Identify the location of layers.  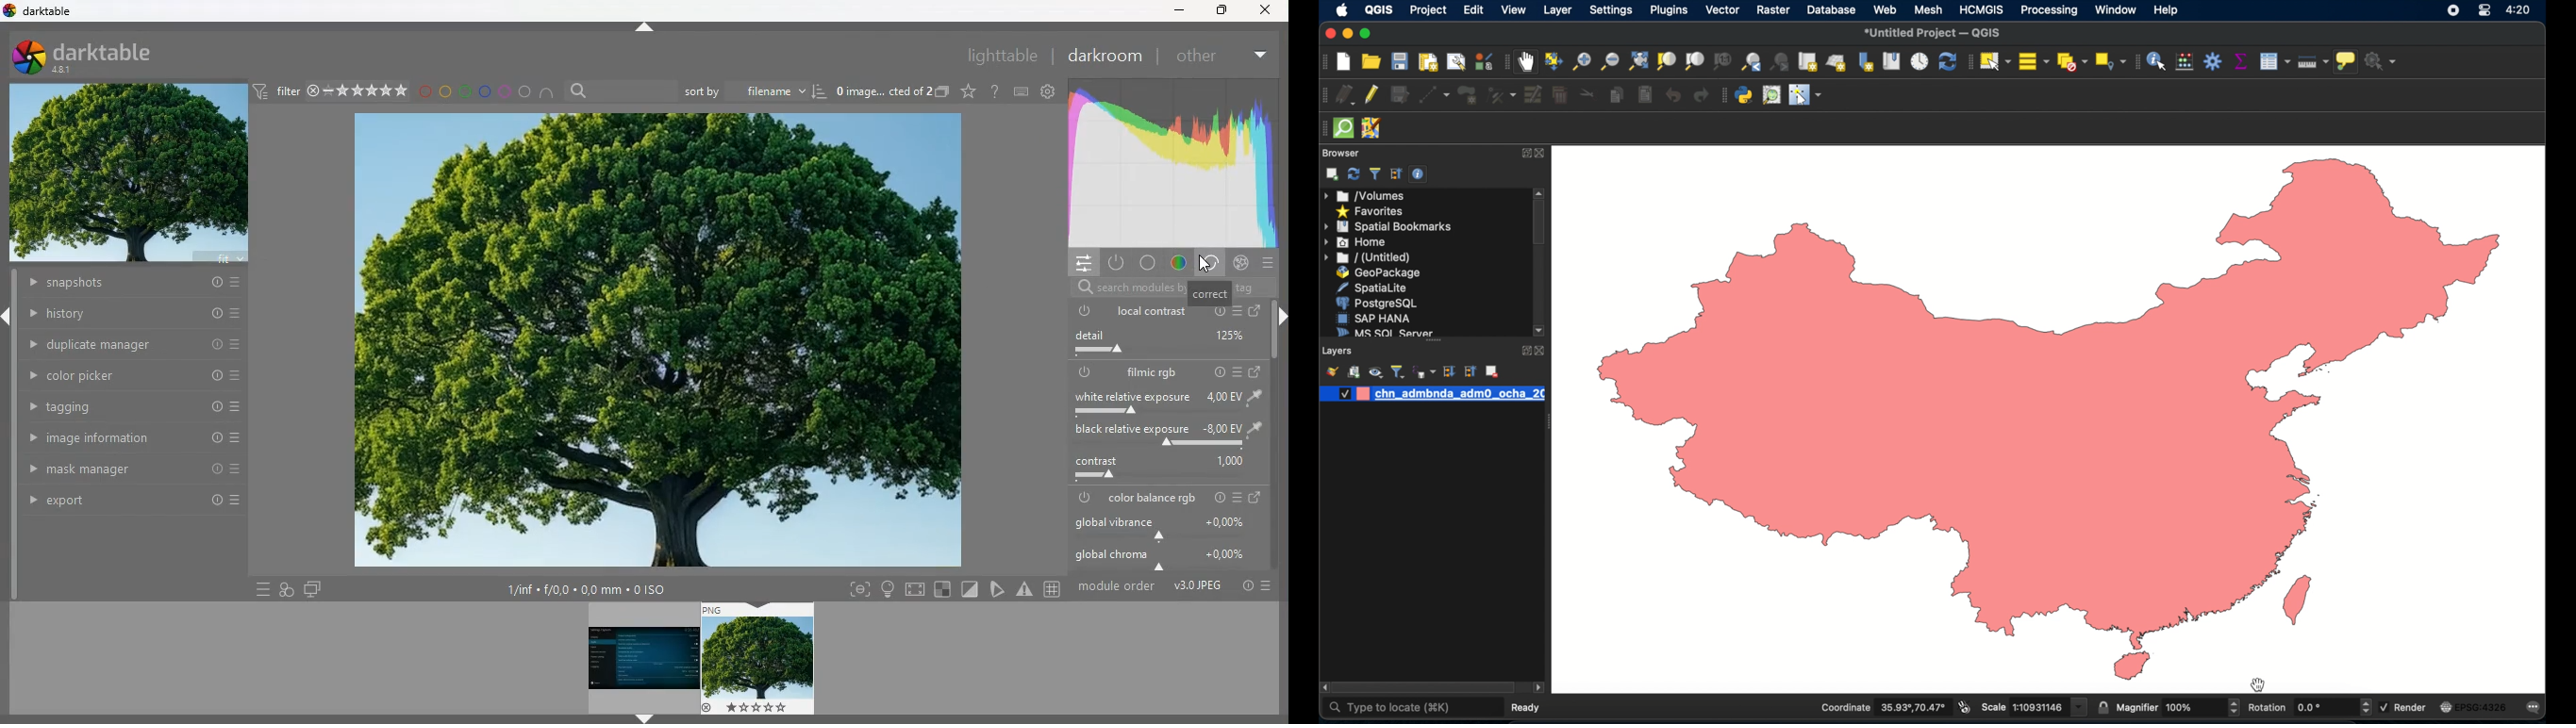
(1339, 351).